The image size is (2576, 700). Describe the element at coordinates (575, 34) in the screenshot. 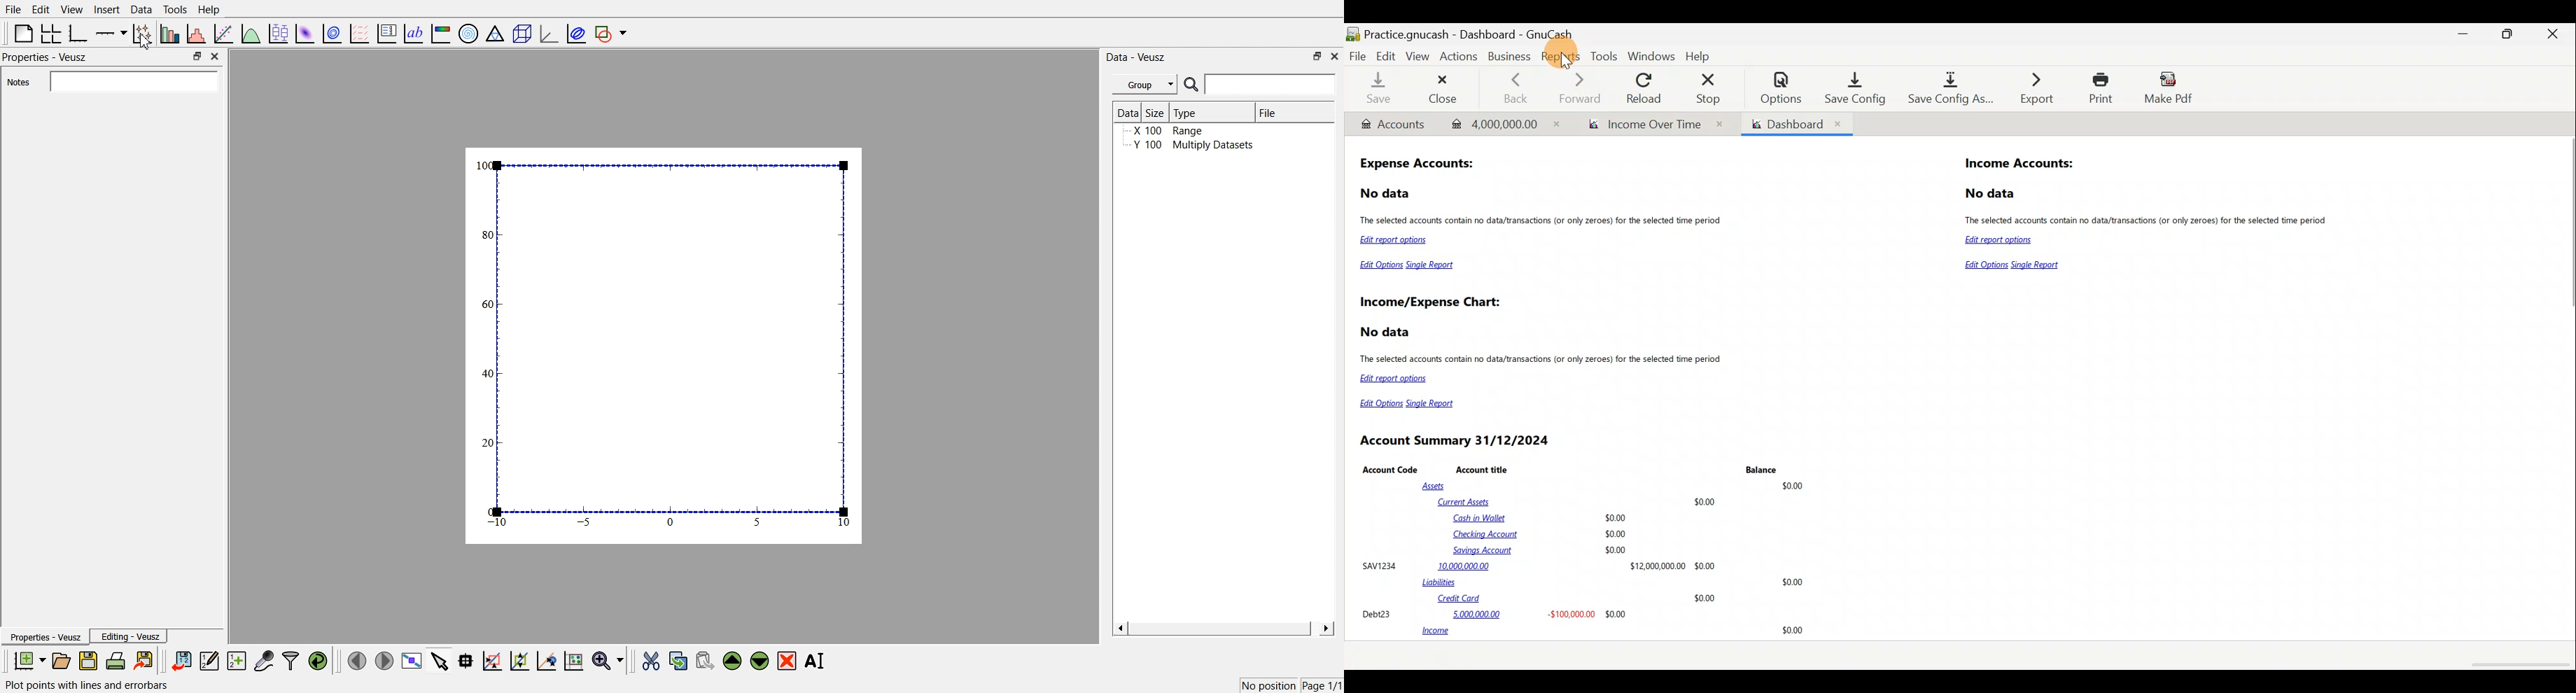

I see `plot covariance ellipses` at that location.